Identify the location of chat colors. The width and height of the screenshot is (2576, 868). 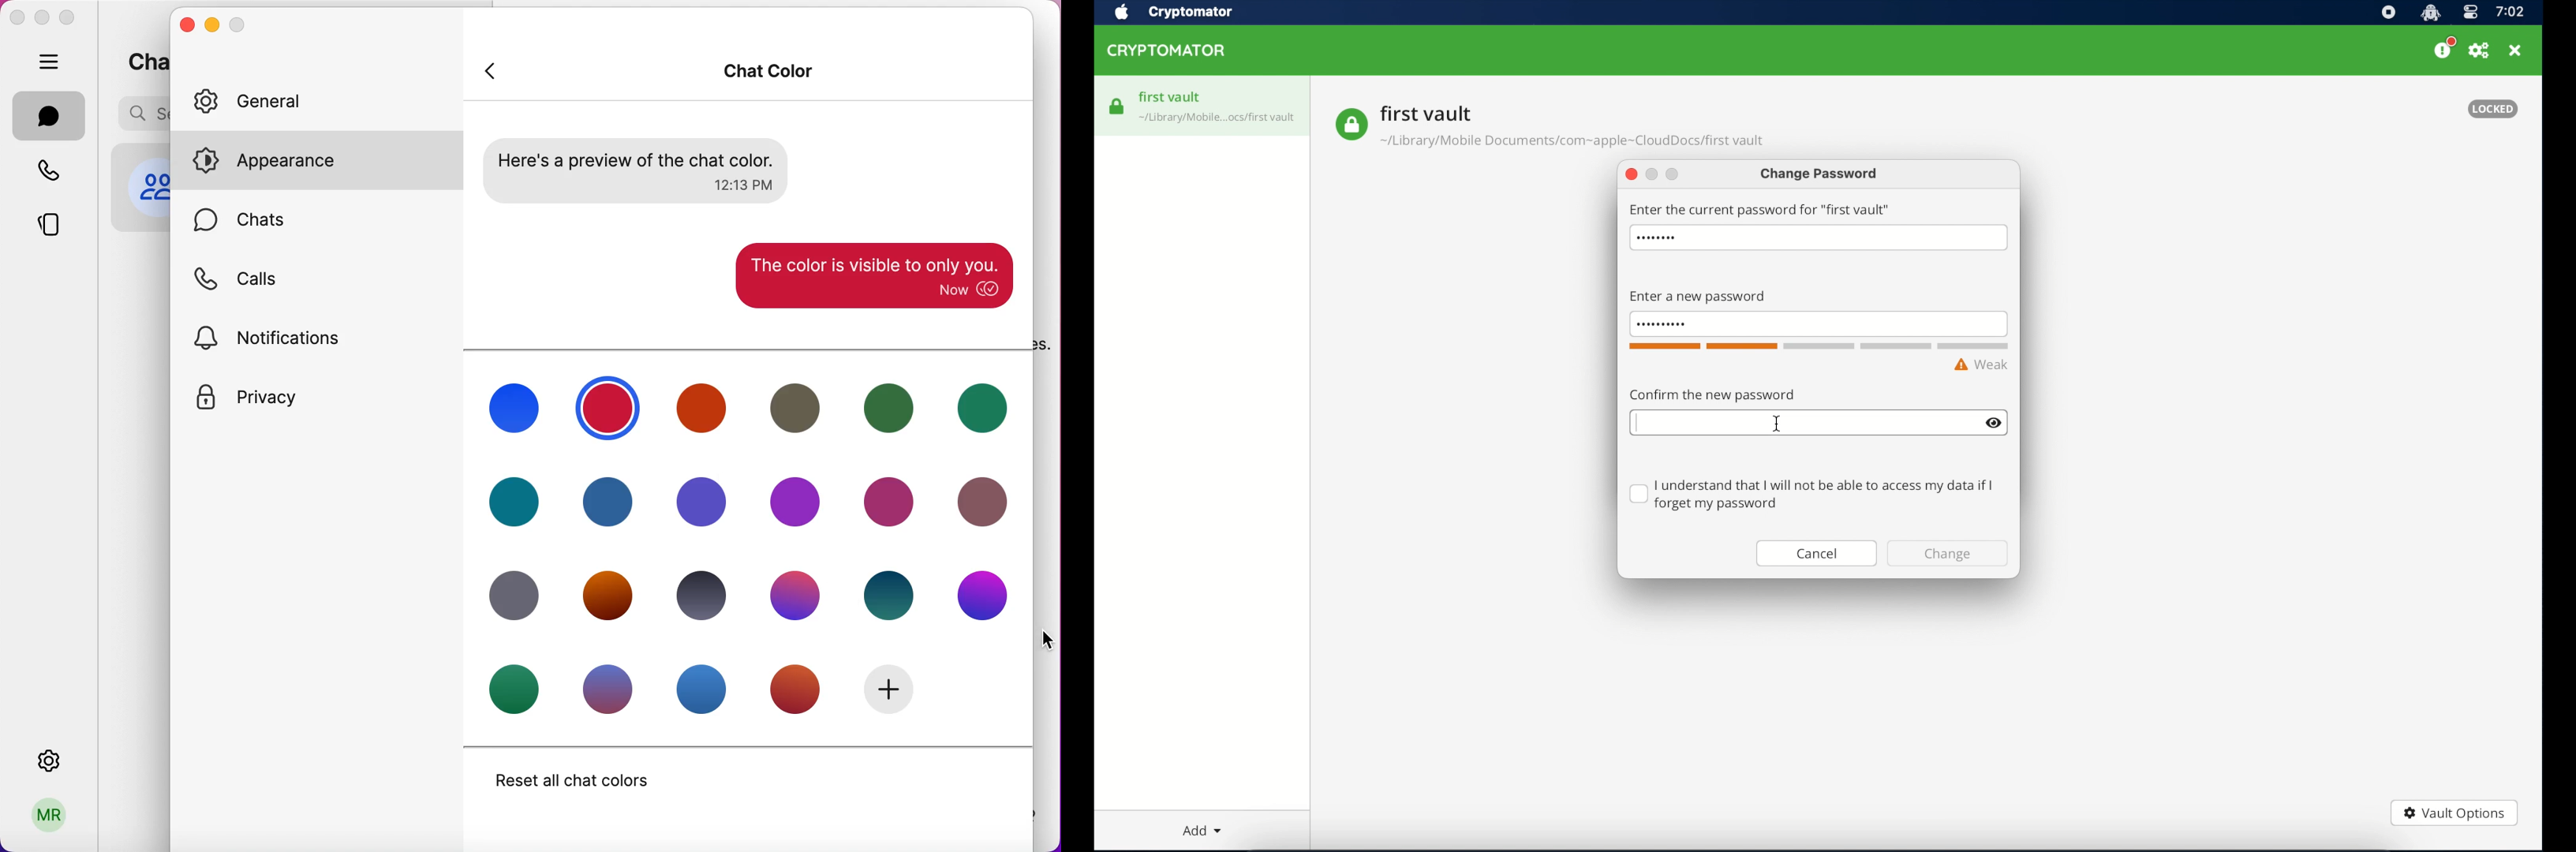
(655, 690).